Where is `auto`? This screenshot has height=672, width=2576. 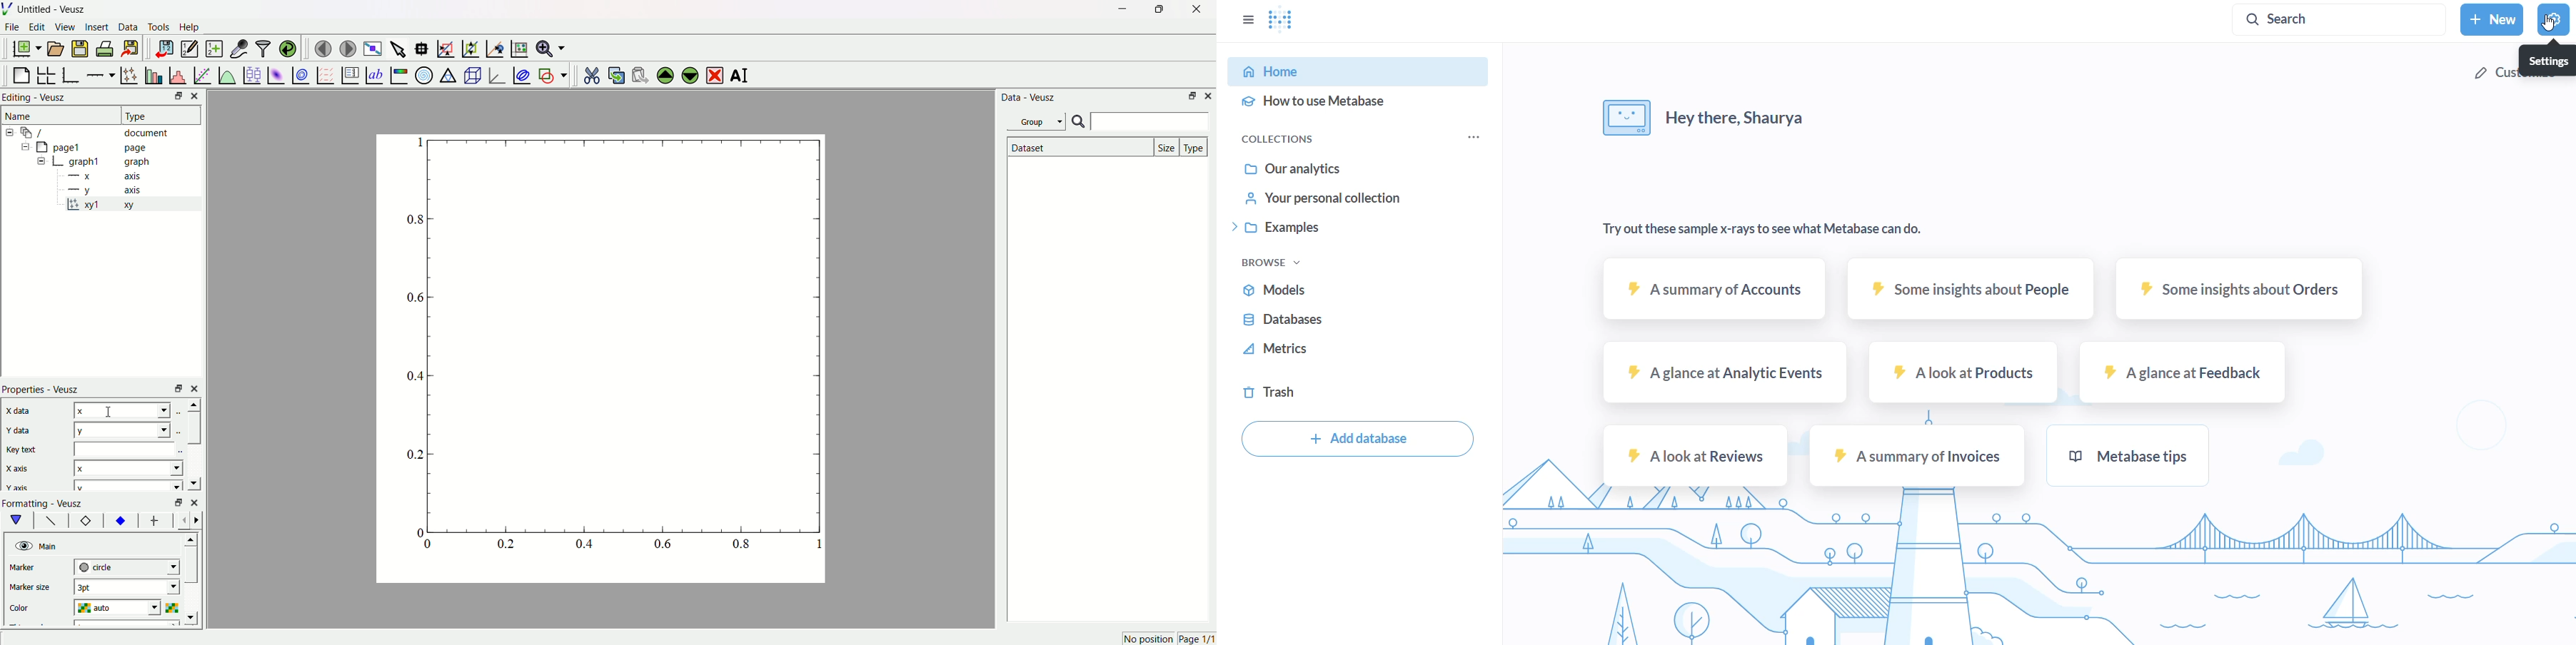
auto is located at coordinates (120, 608).